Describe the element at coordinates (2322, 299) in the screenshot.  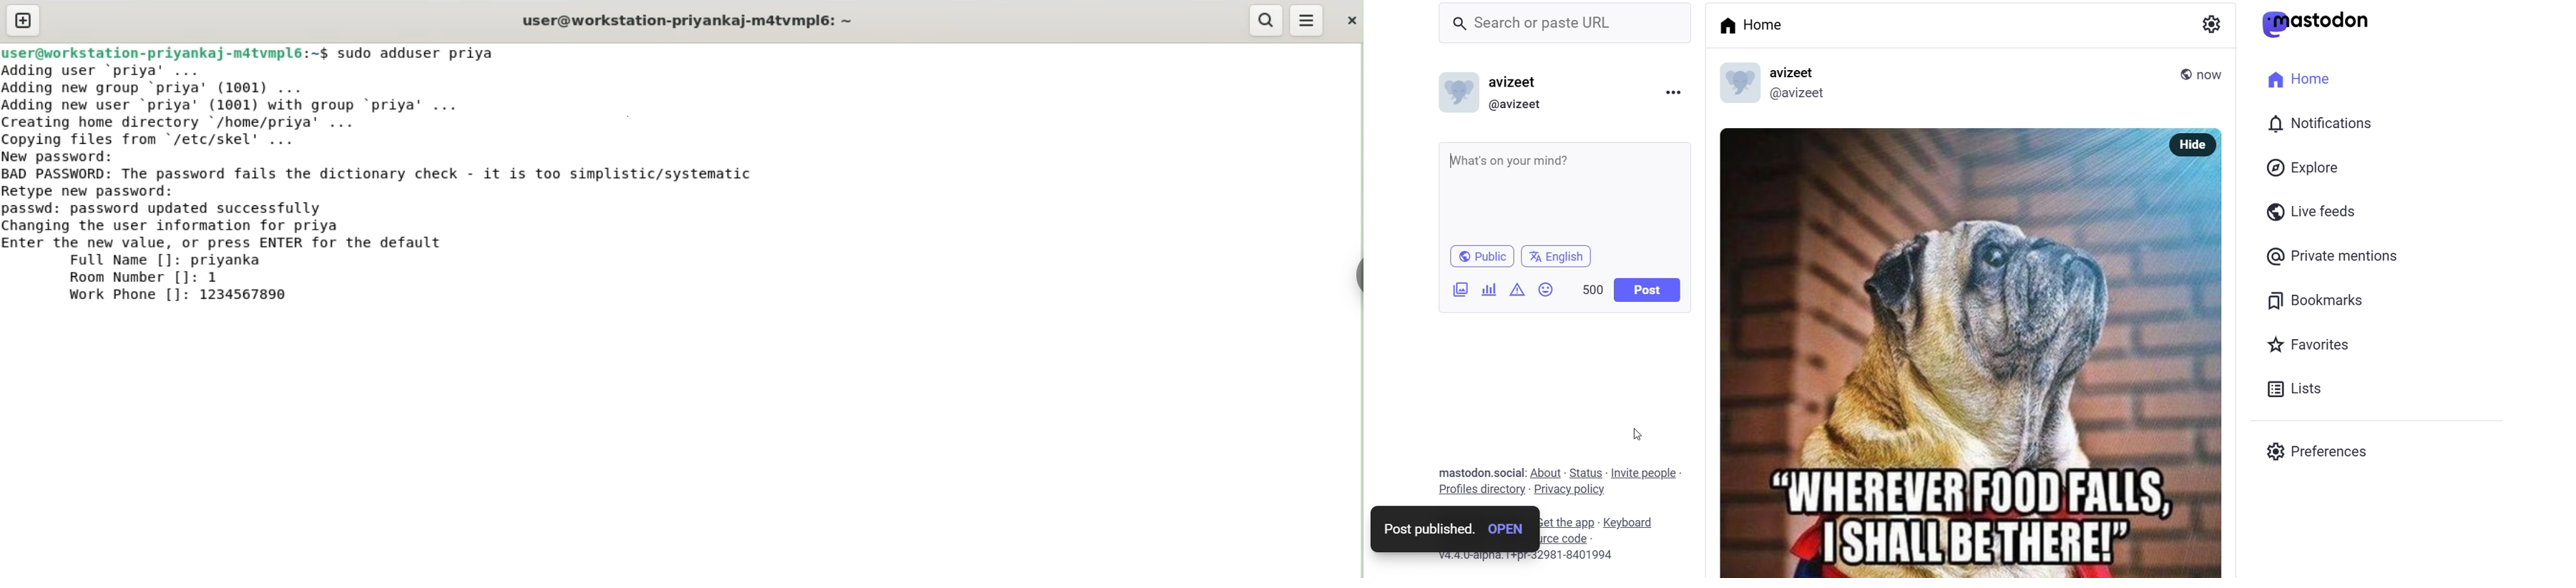
I see `bookmark` at that location.